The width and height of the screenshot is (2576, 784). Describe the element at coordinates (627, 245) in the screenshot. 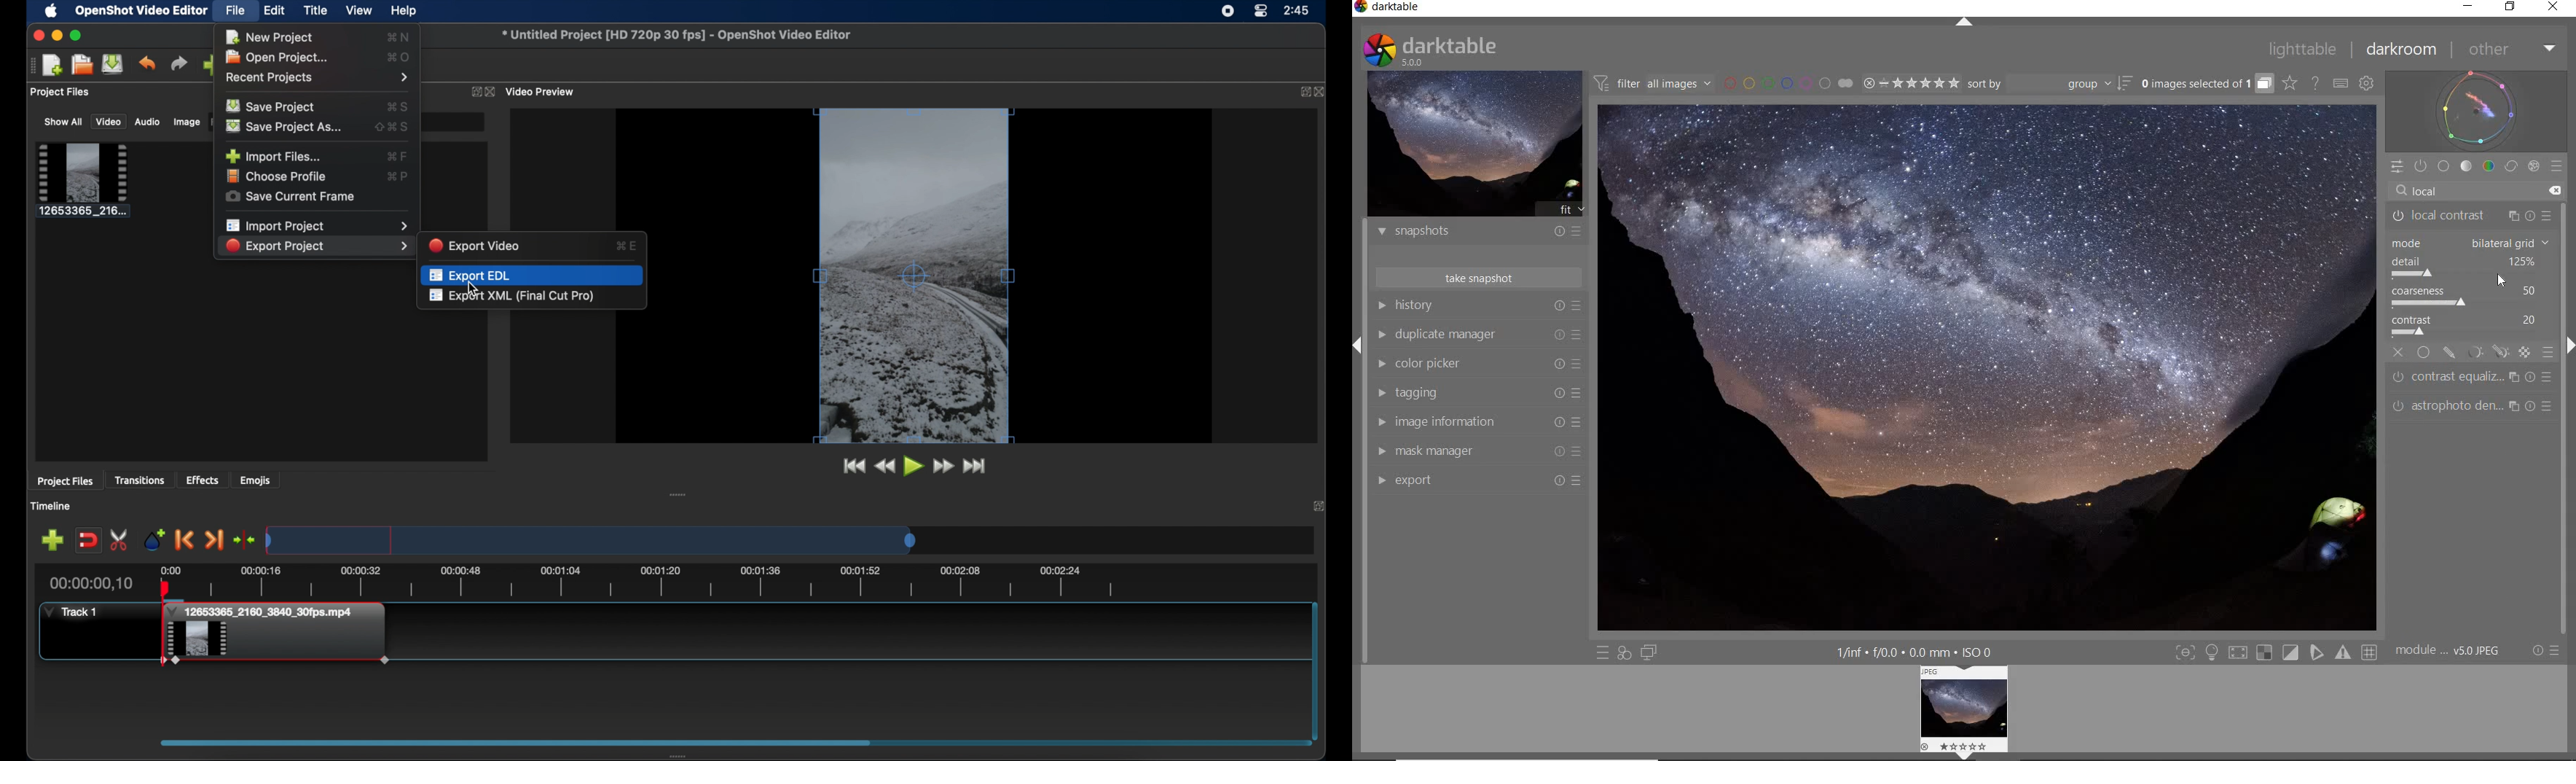

I see `export video shortcut` at that location.